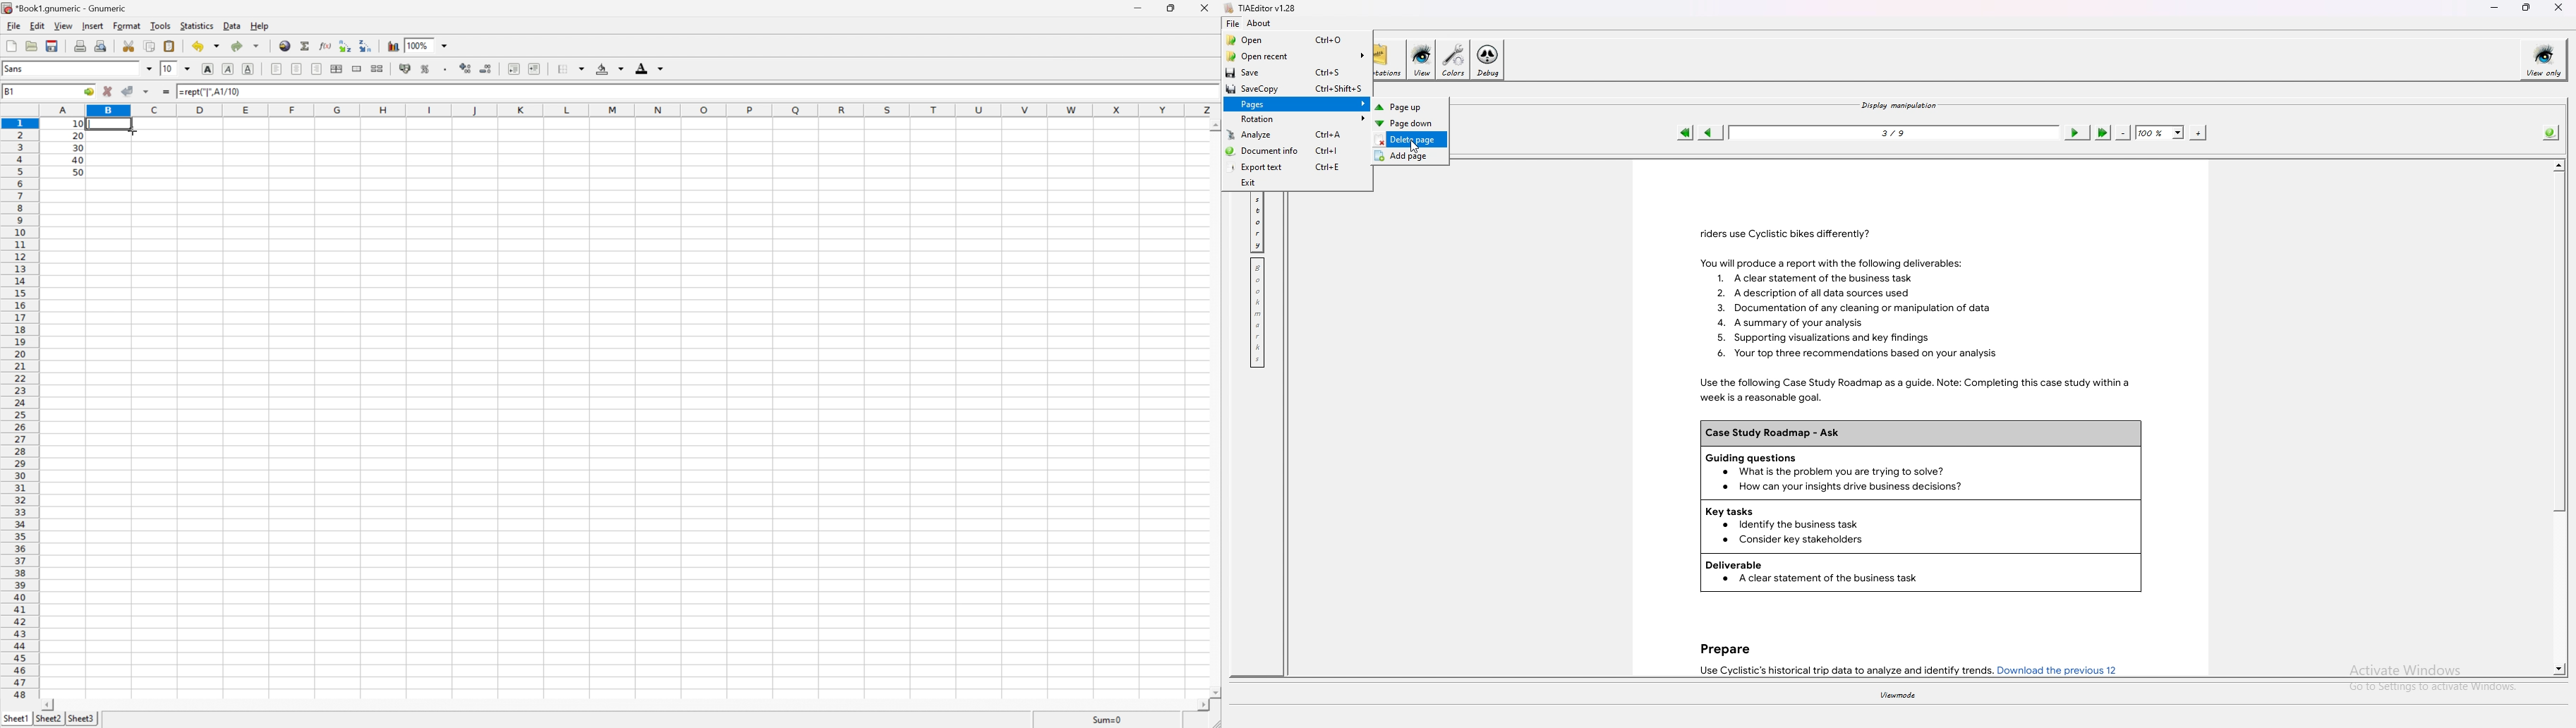  What do you see at coordinates (464, 67) in the screenshot?
I see `Increase the number of decimals displayed` at bounding box center [464, 67].